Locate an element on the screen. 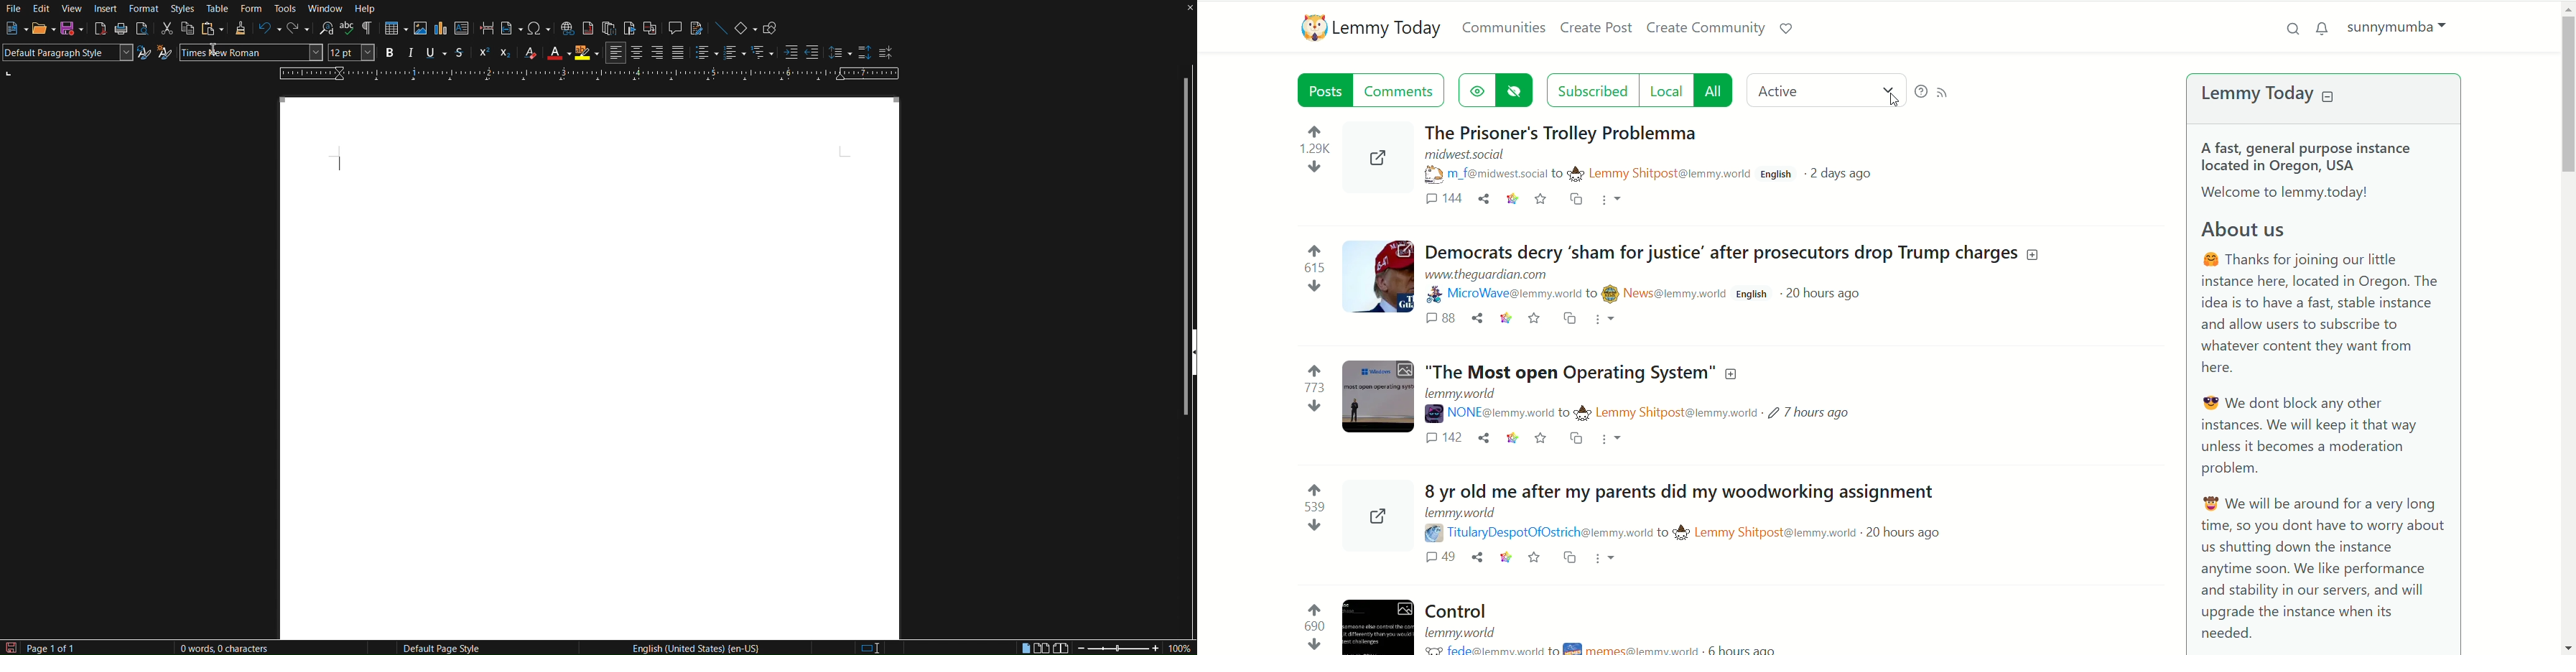 Image resolution: width=2576 pixels, height=672 pixels. MicroWave@lemmy.world to News@lemmy.world is located at coordinates (1578, 294).